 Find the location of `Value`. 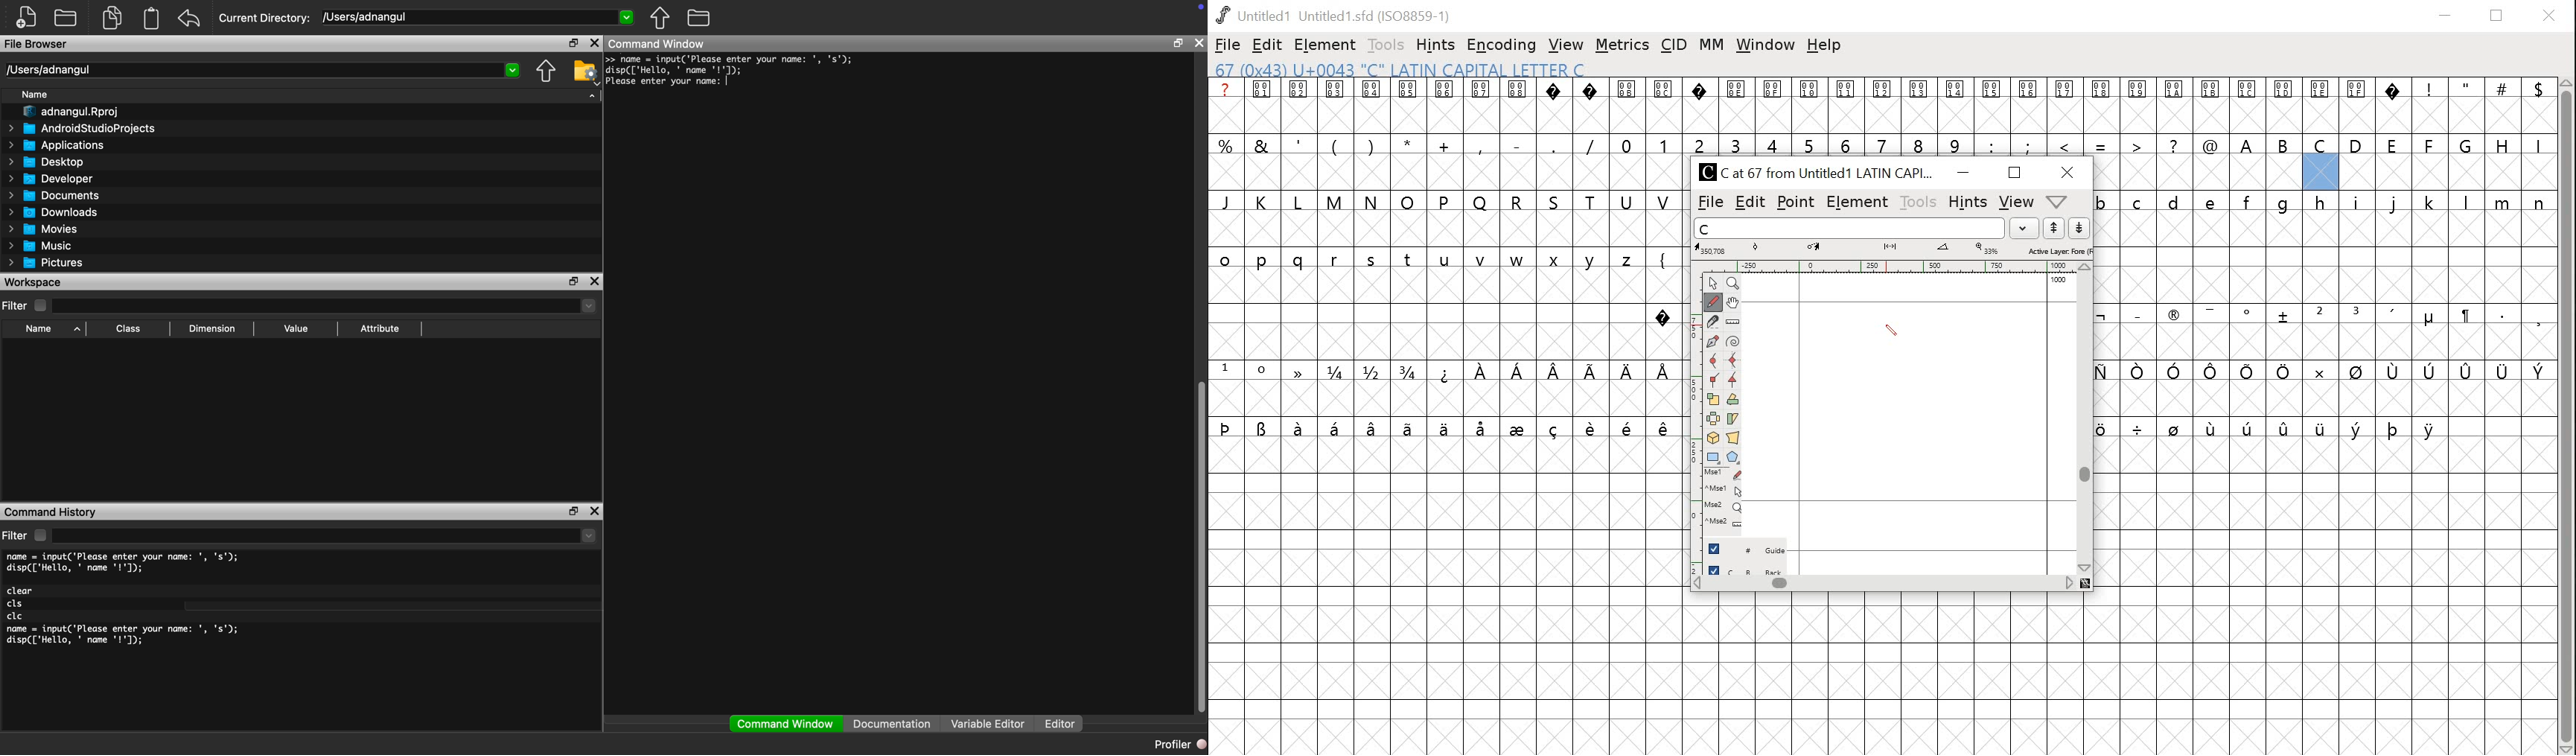

Value is located at coordinates (296, 328).